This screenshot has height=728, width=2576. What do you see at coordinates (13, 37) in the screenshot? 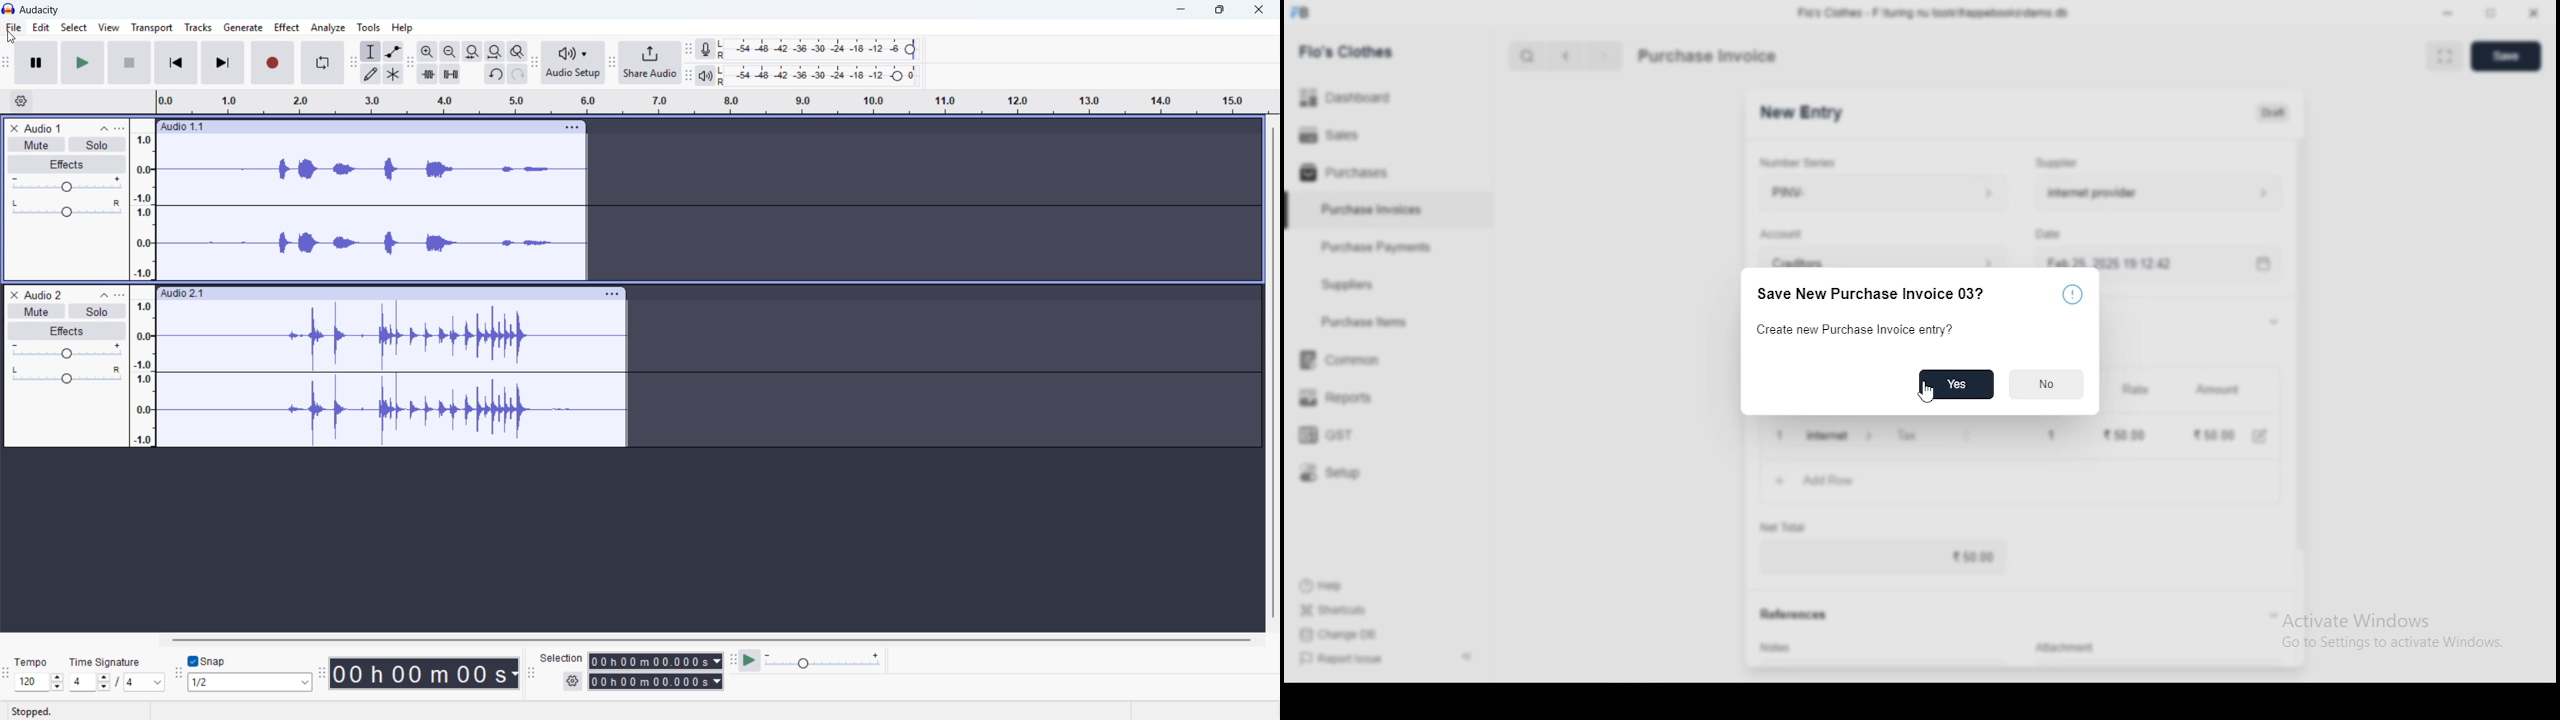
I see `cursor ` at bounding box center [13, 37].